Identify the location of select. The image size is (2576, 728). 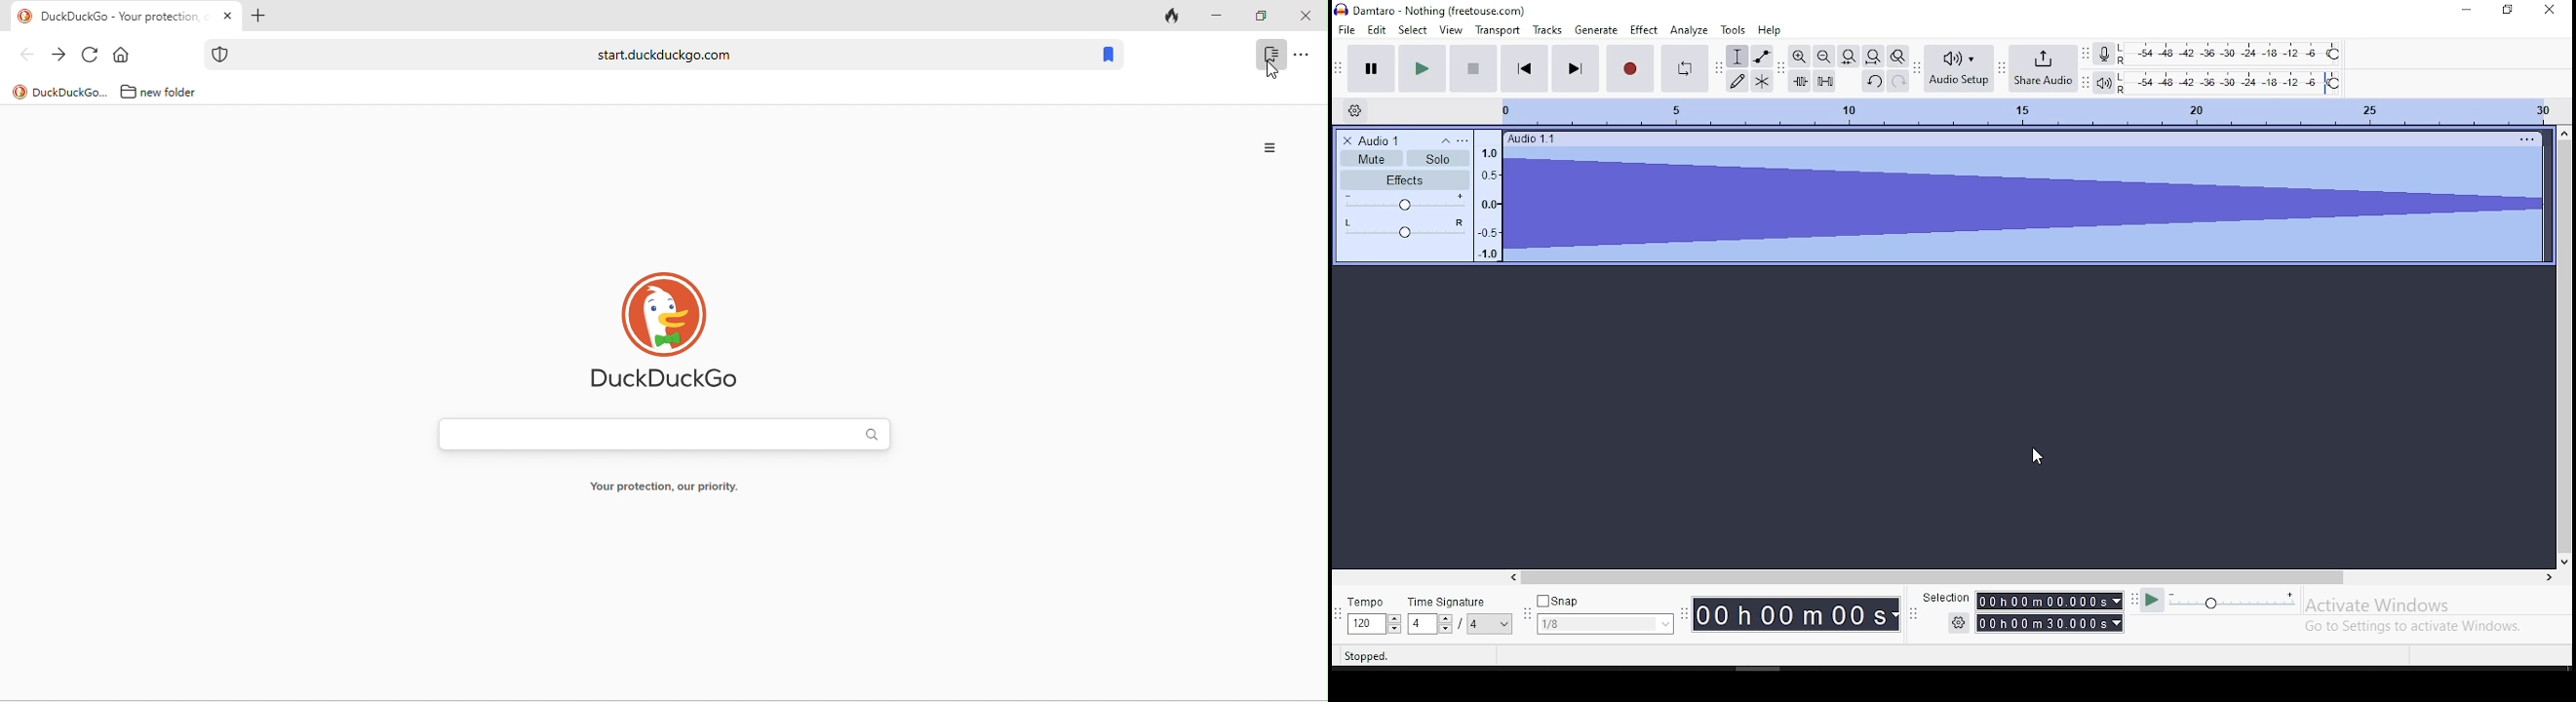
(1415, 31).